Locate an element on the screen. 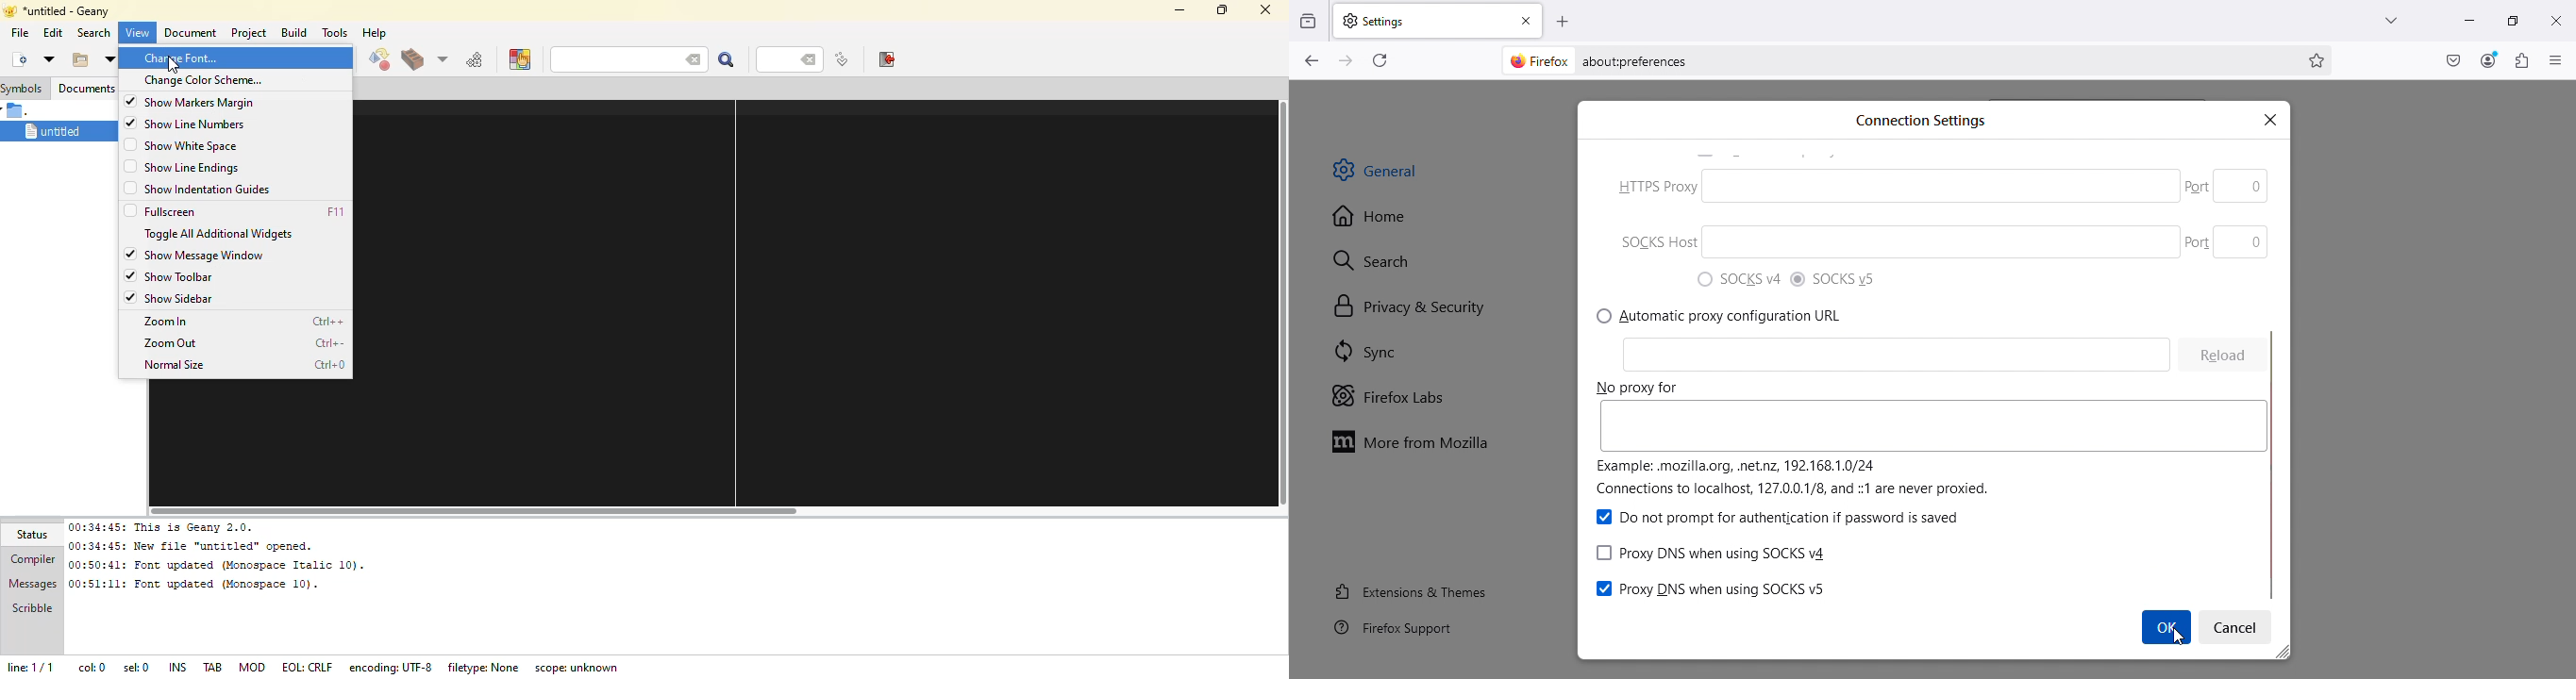  Close tab is located at coordinates (1530, 20).